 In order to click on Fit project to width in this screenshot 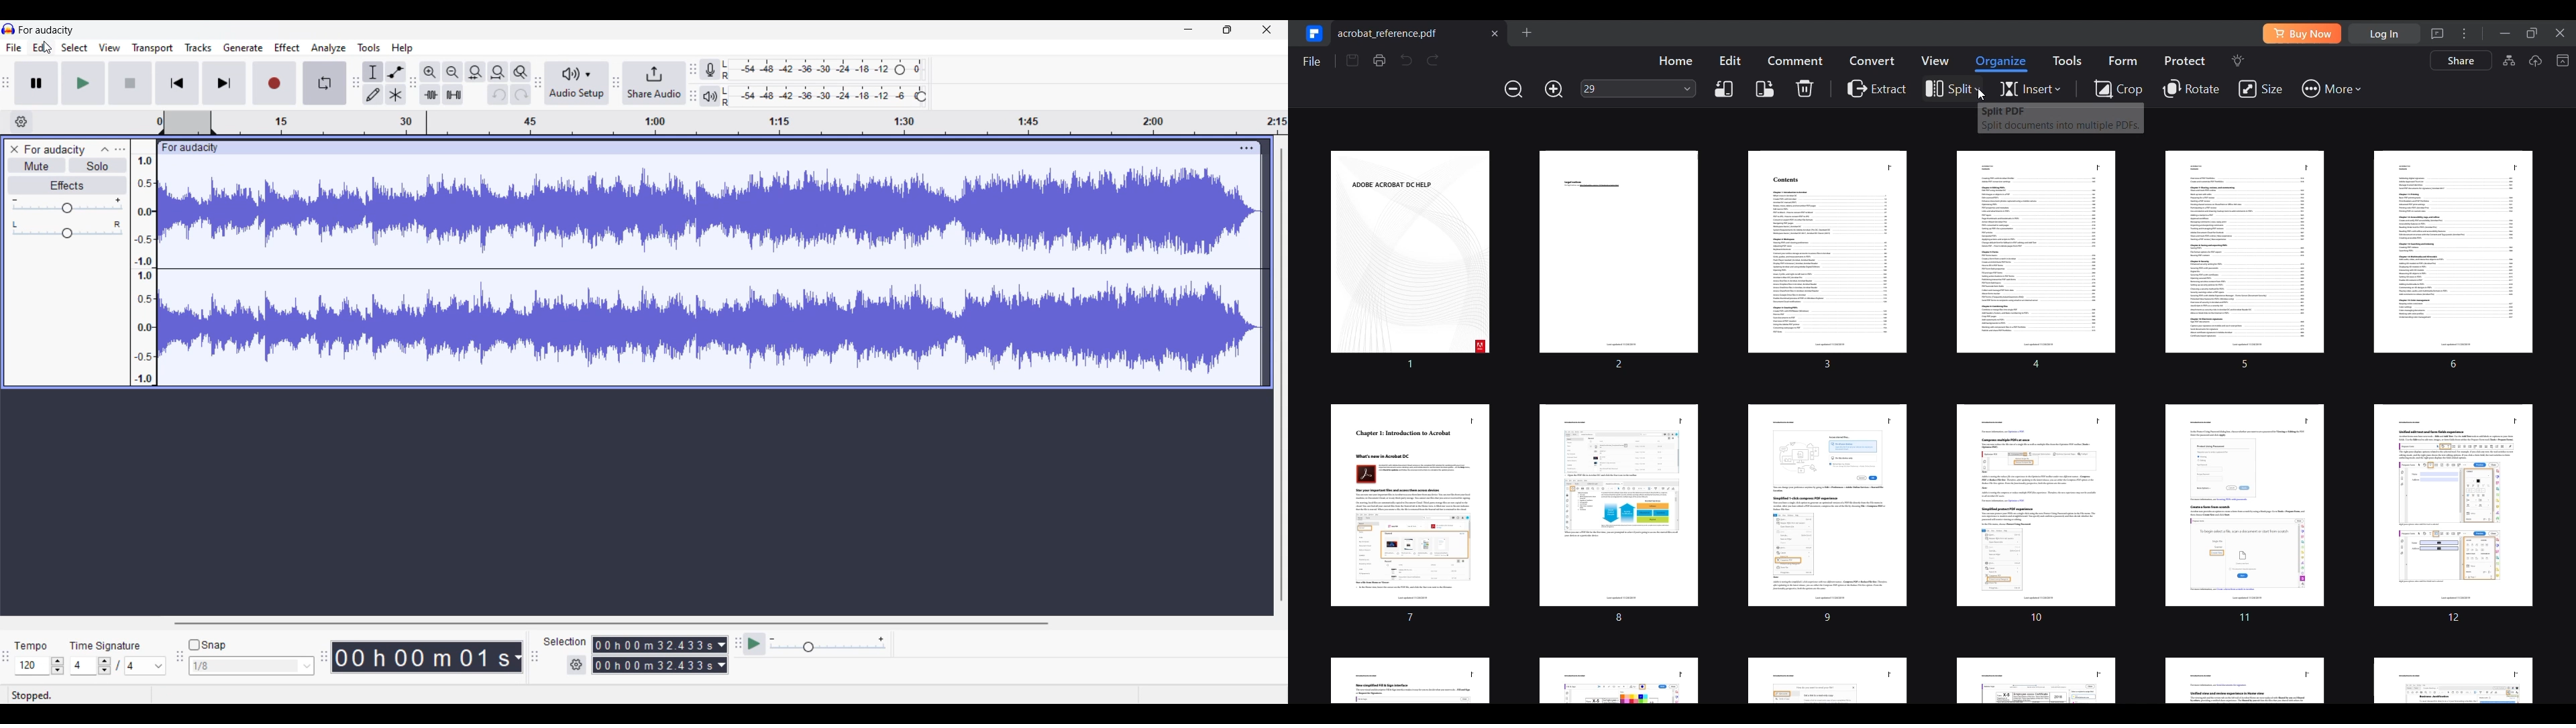, I will do `click(498, 72)`.